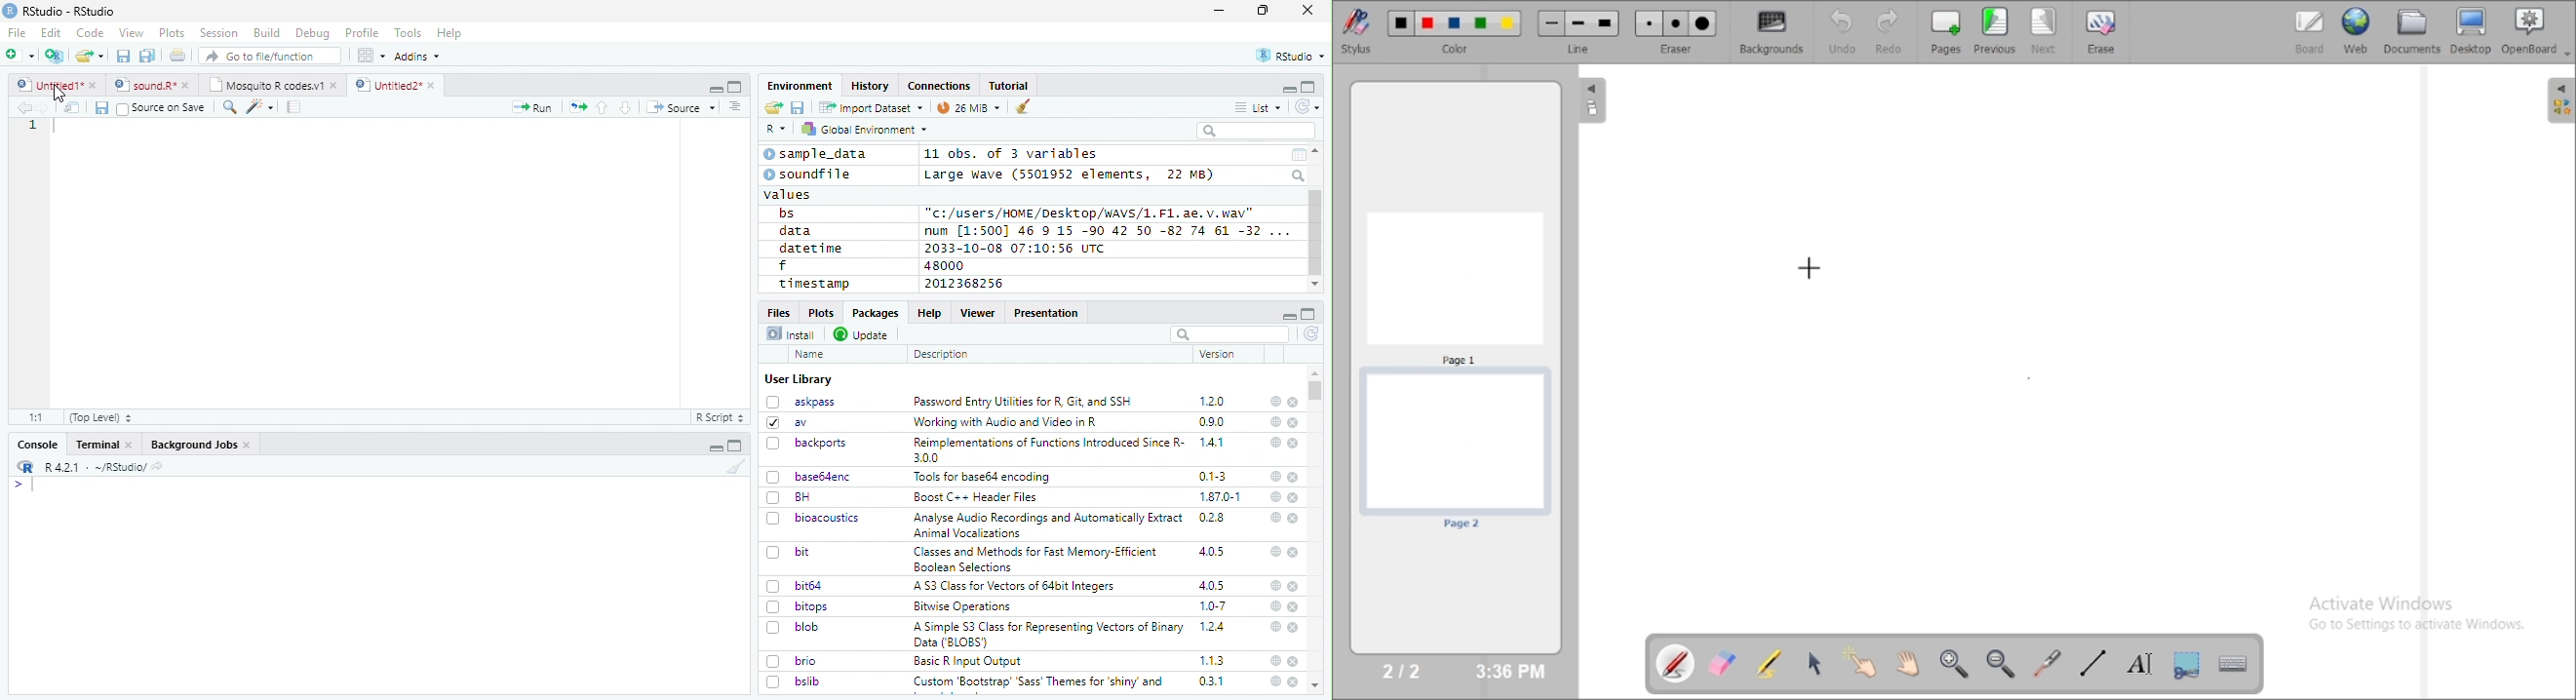 This screenshot has width=2576, height=700. What do you see at coordinates (799, 606) in the screenshot?
I see `bitops` at bounding box center [799, 606].